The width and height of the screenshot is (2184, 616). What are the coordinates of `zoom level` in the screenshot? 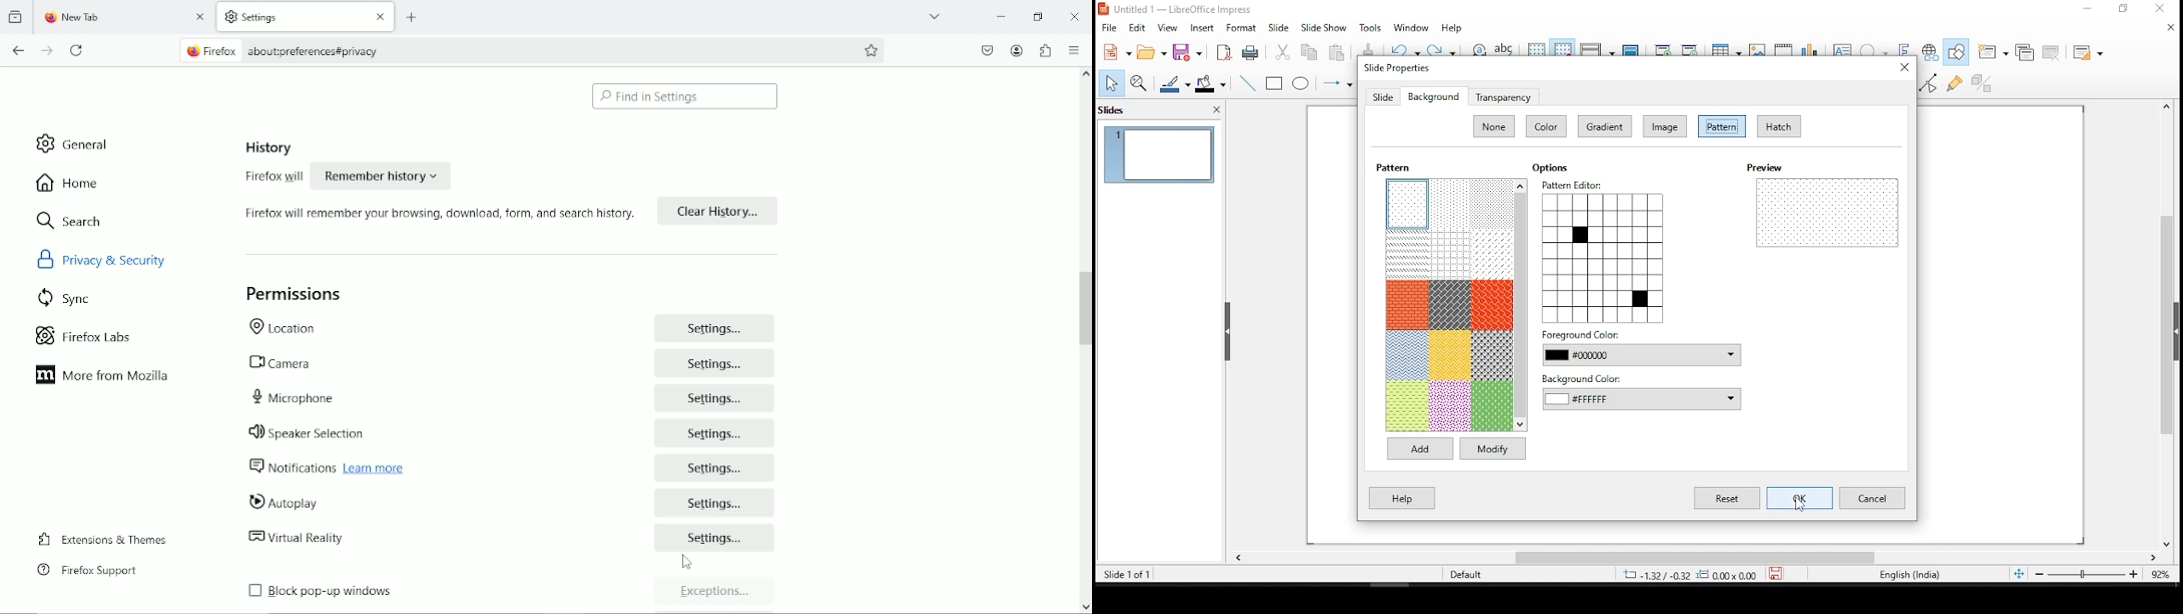 It's located at (2155, 572).